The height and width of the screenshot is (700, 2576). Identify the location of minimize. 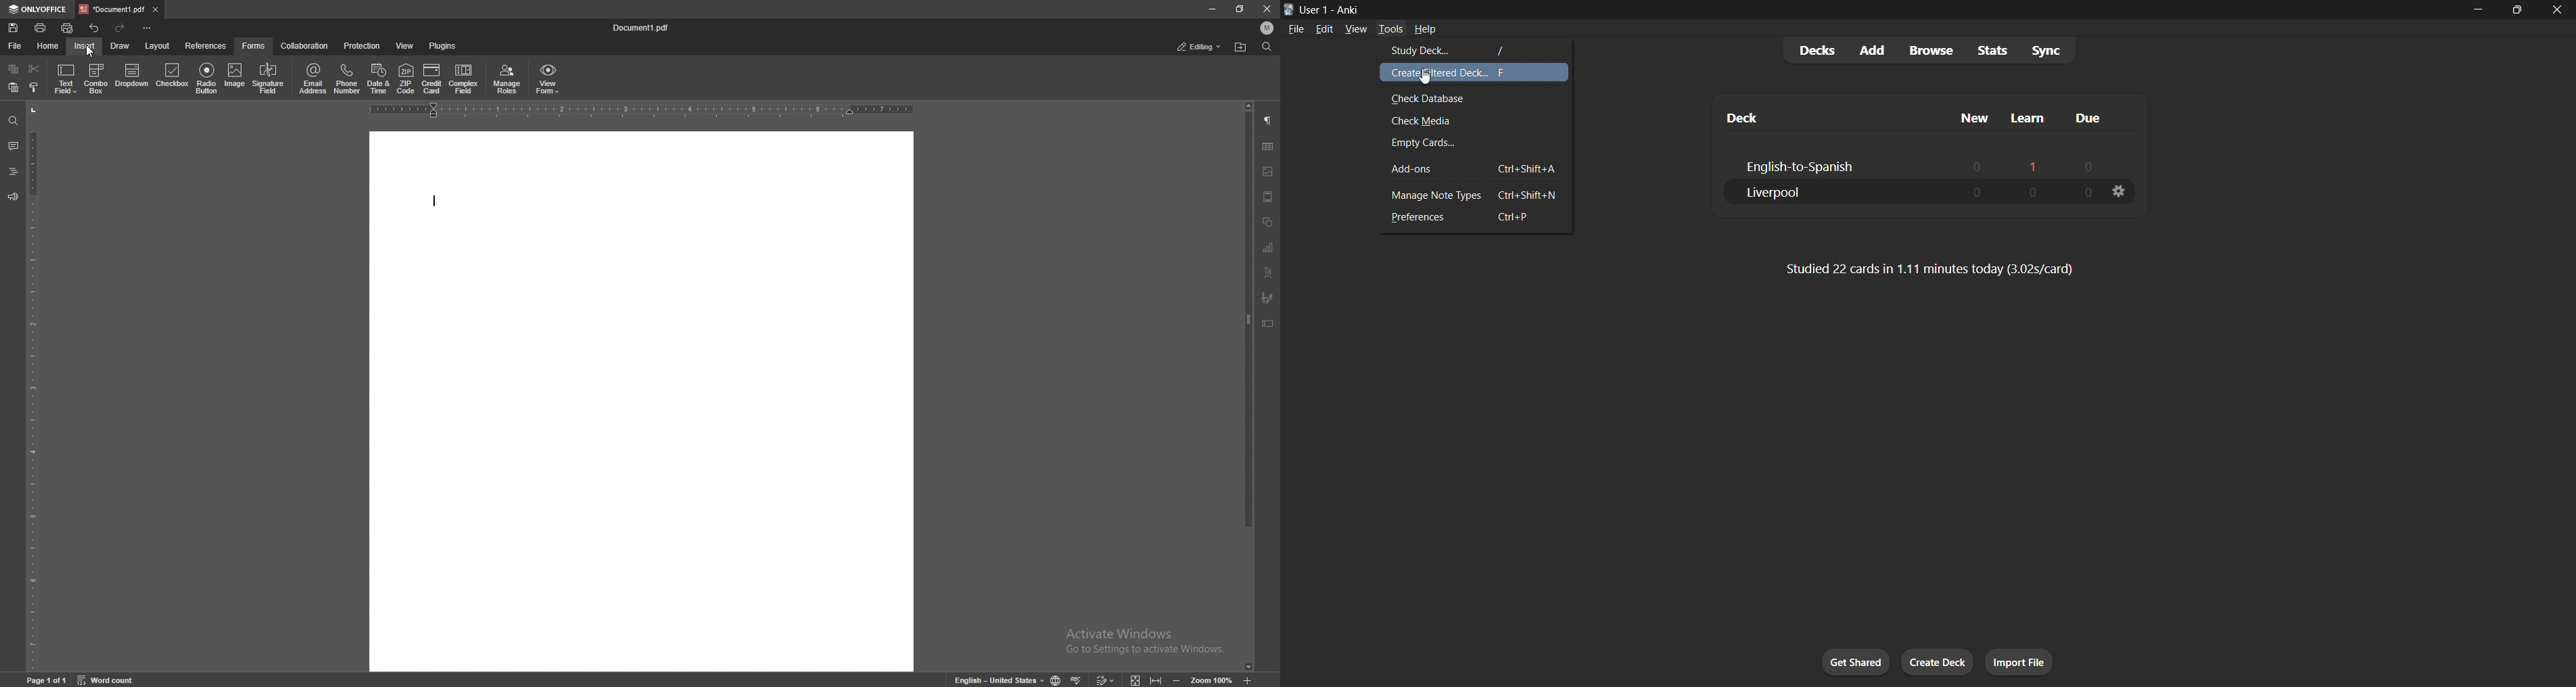
(2470, 10).